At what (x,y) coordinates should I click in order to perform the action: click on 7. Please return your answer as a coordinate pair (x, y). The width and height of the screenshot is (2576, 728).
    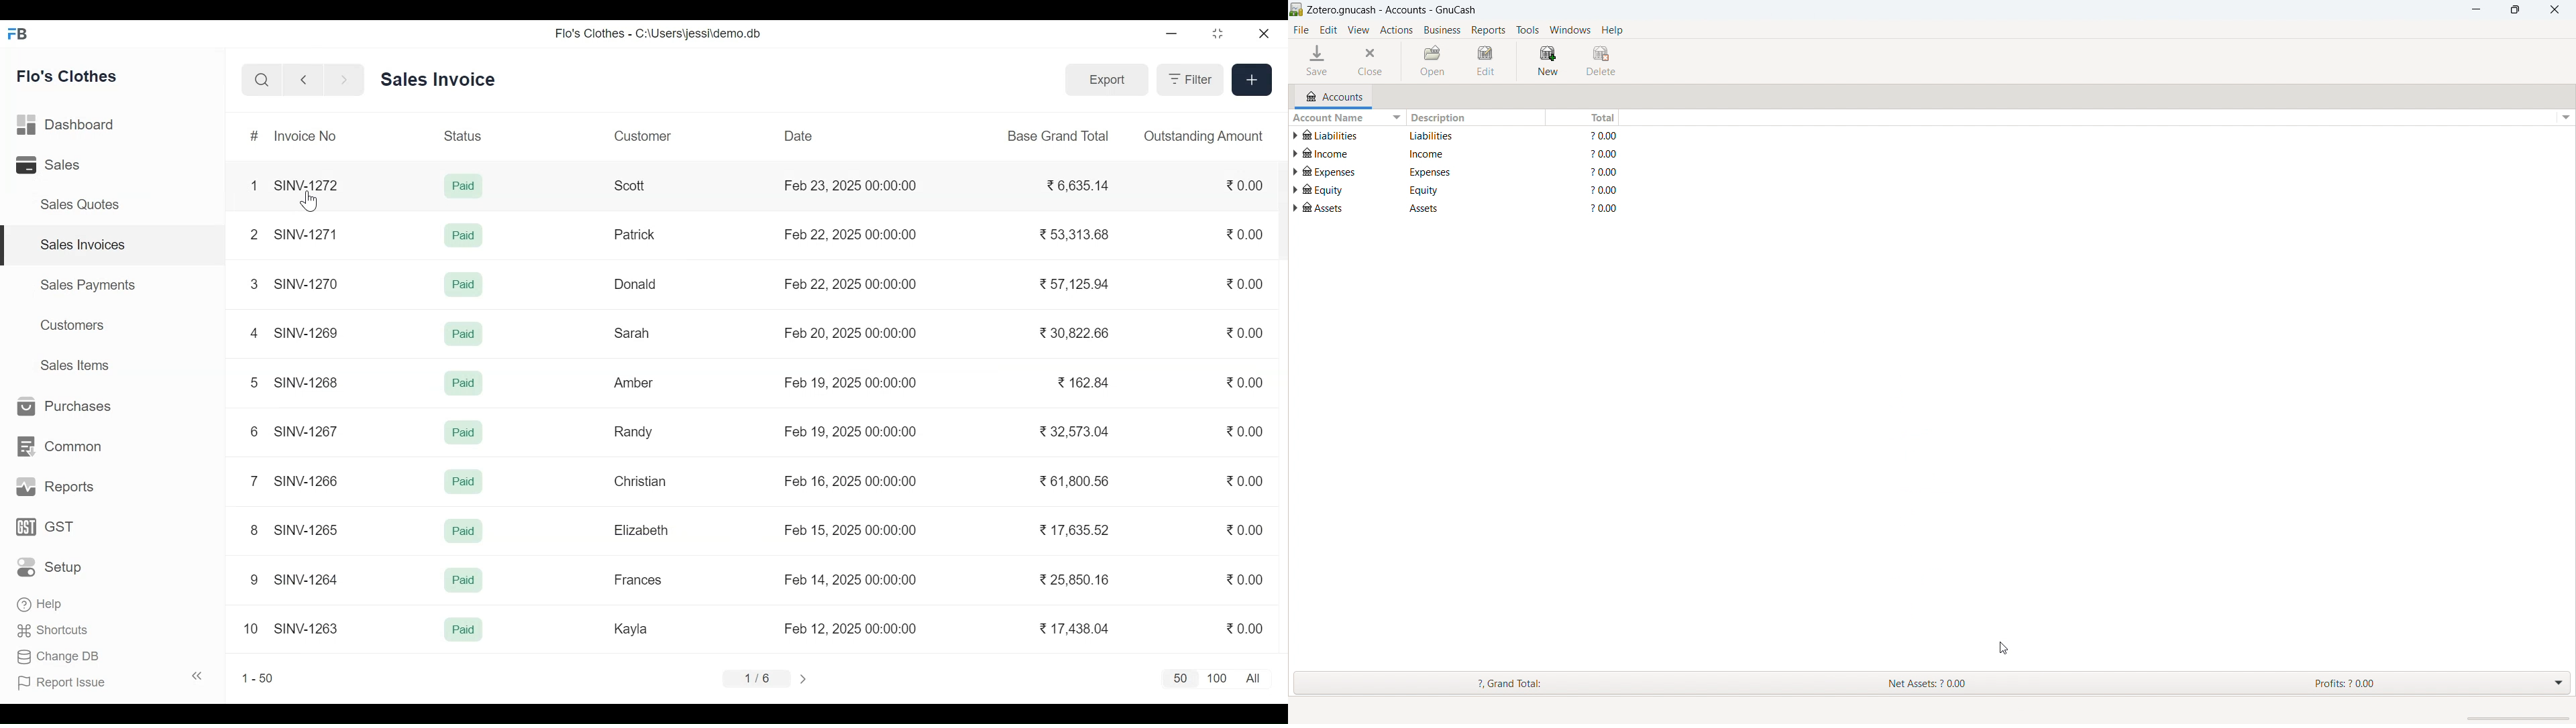
    Looking at the image, I should click on (255, 480).